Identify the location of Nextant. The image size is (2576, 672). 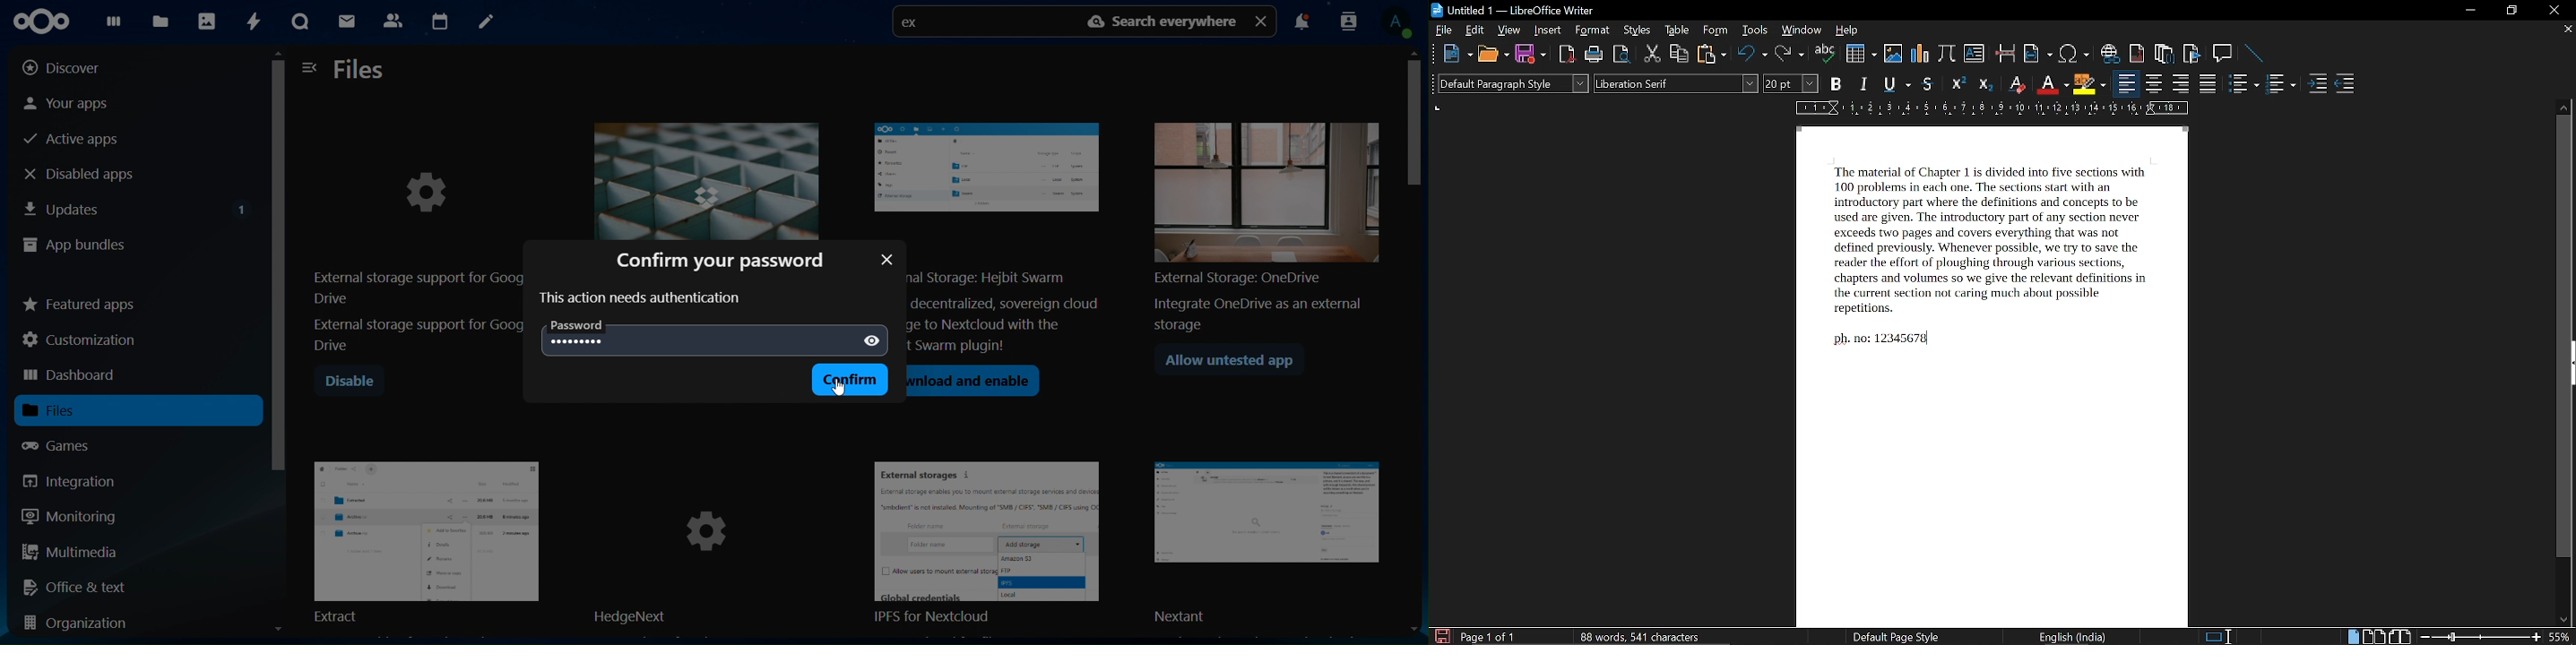
(1272, 544).